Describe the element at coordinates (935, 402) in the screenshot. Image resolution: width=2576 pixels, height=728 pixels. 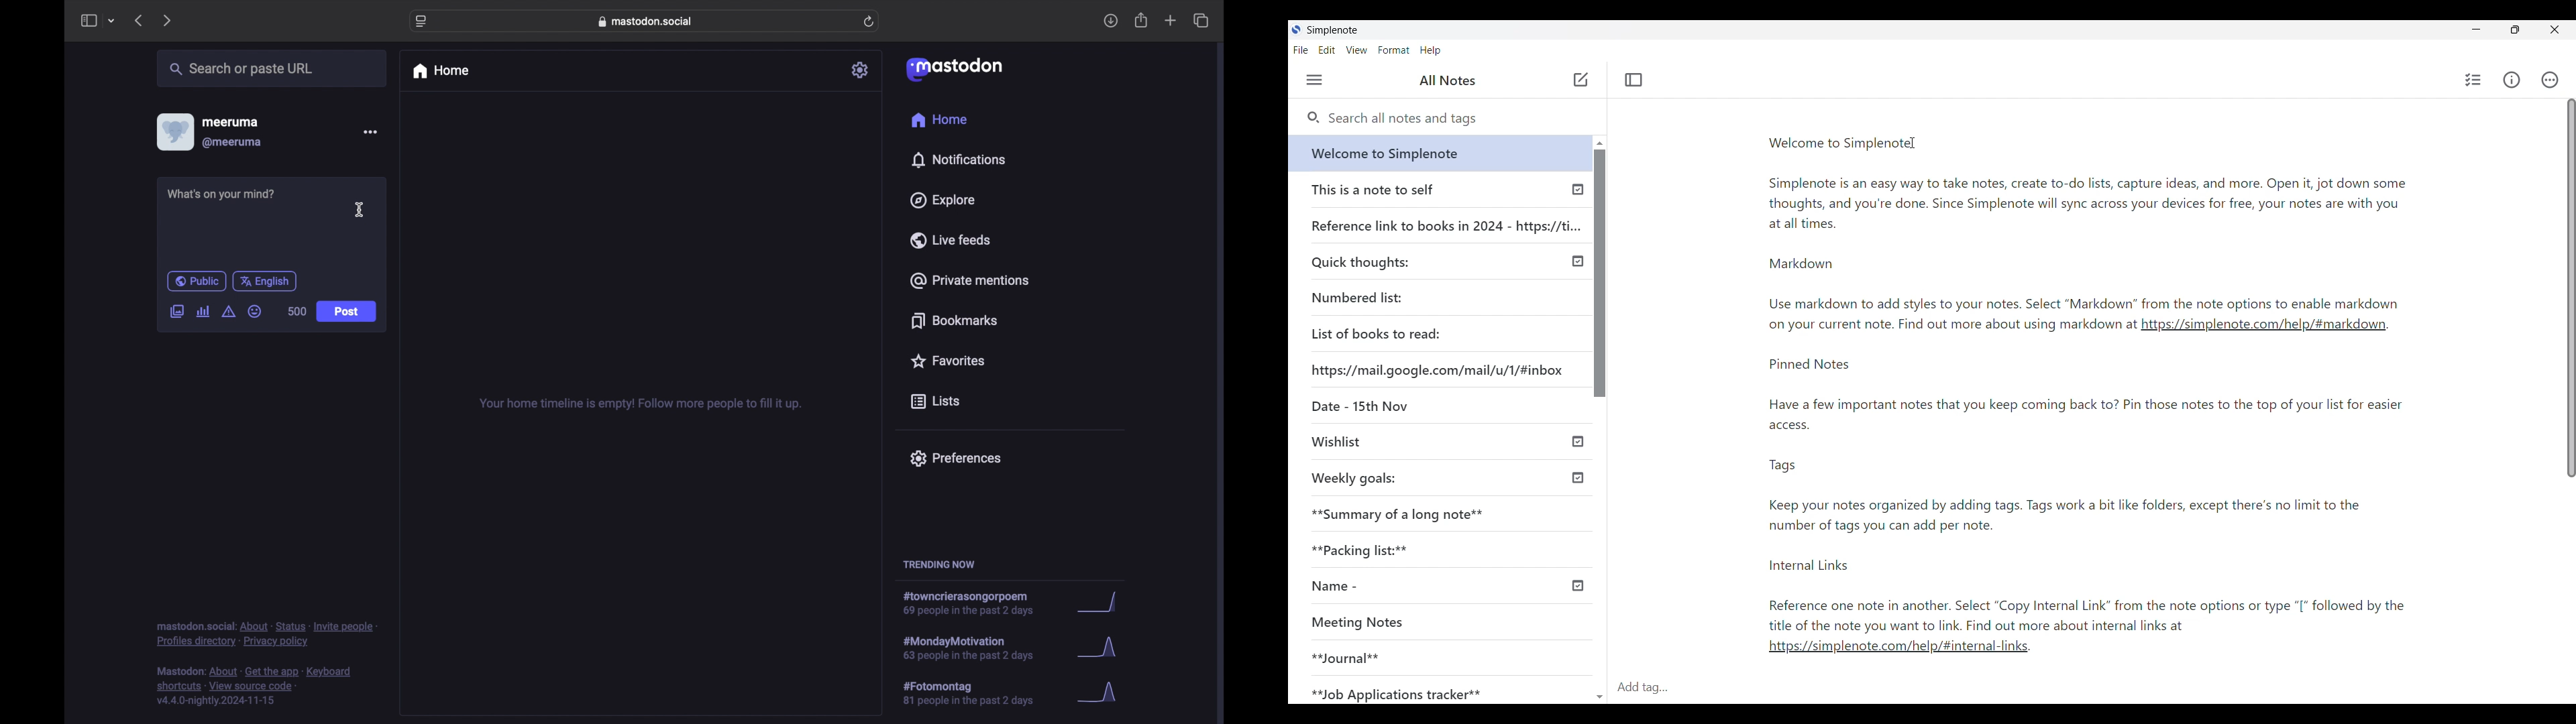
I see `lists` at that location.